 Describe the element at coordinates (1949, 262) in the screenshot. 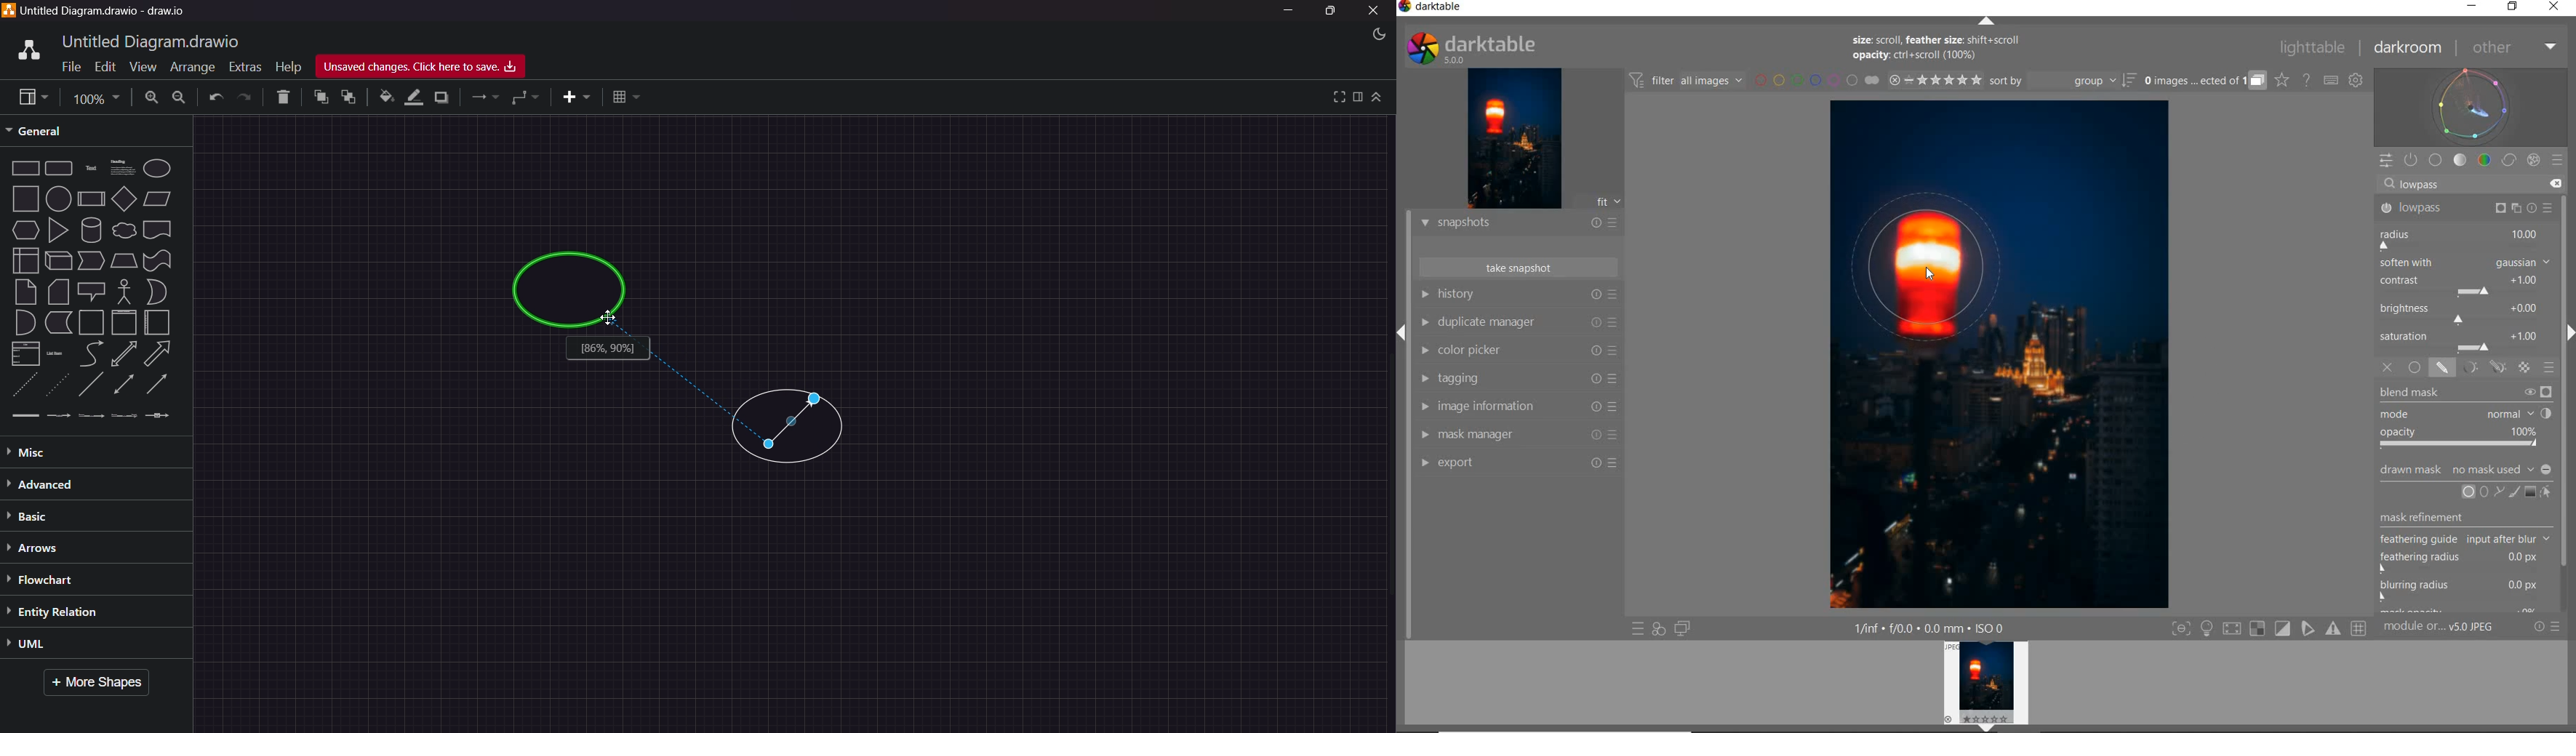

I see `DRAWN CIRCLE MASK` at that location.